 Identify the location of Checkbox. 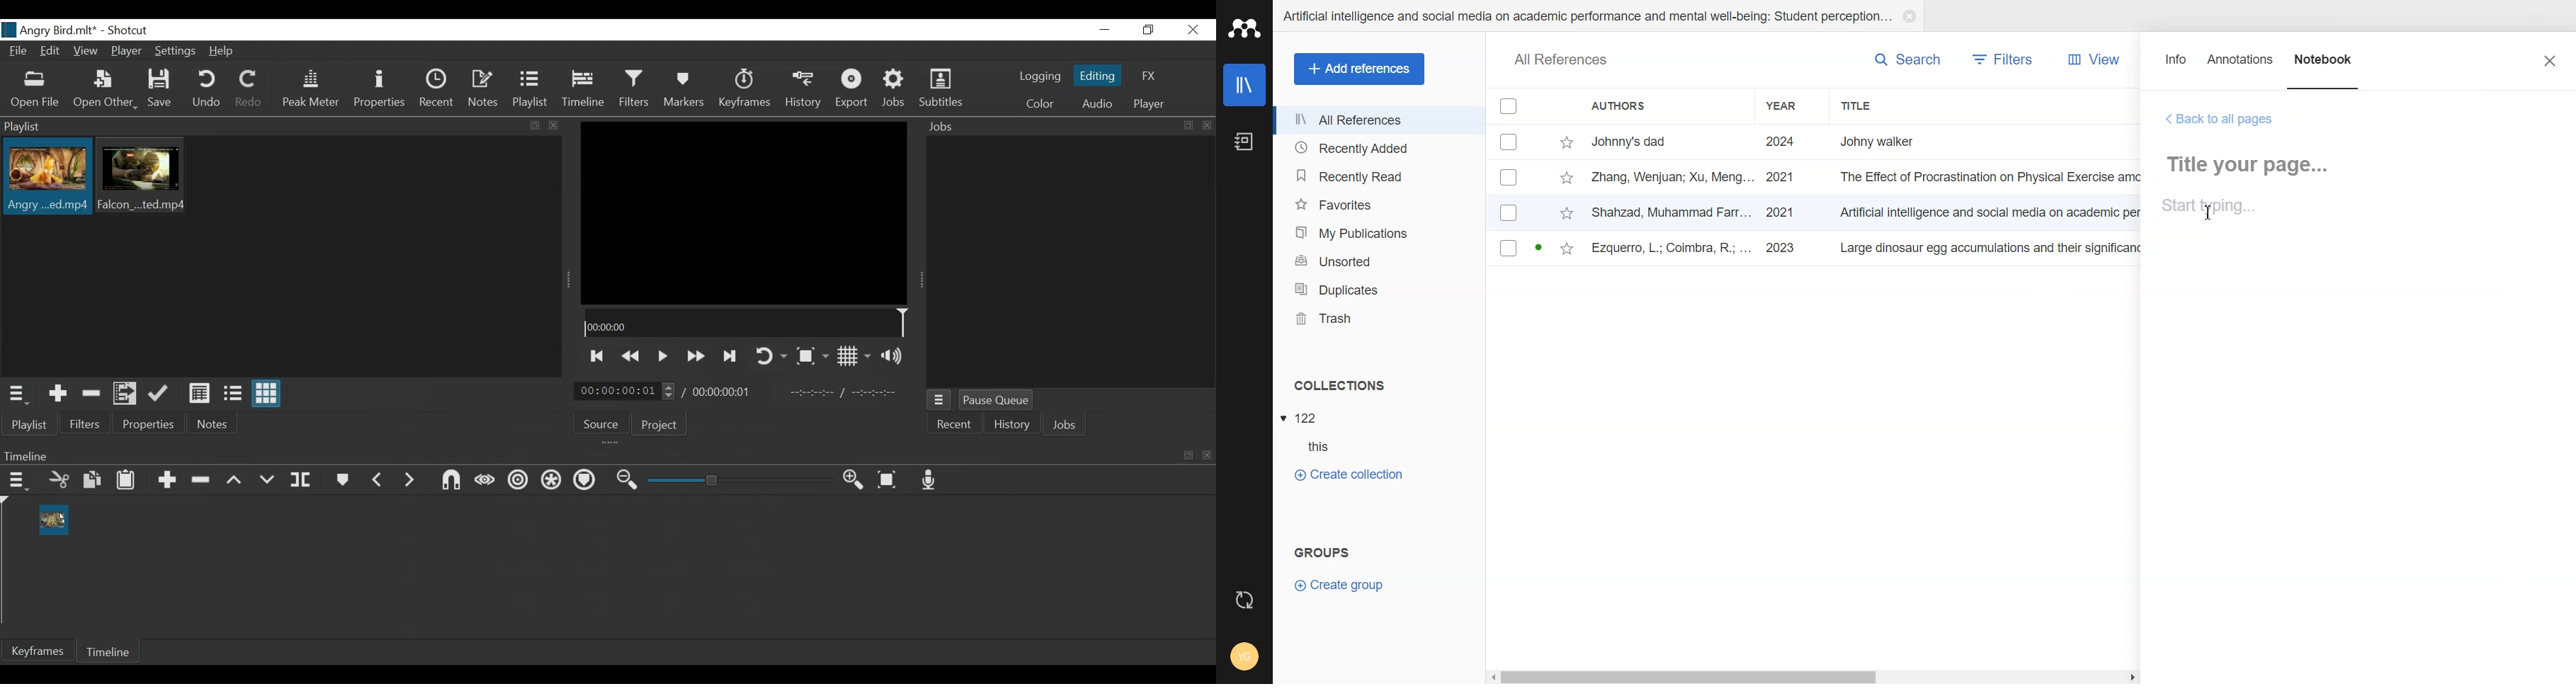
(1509, 212).